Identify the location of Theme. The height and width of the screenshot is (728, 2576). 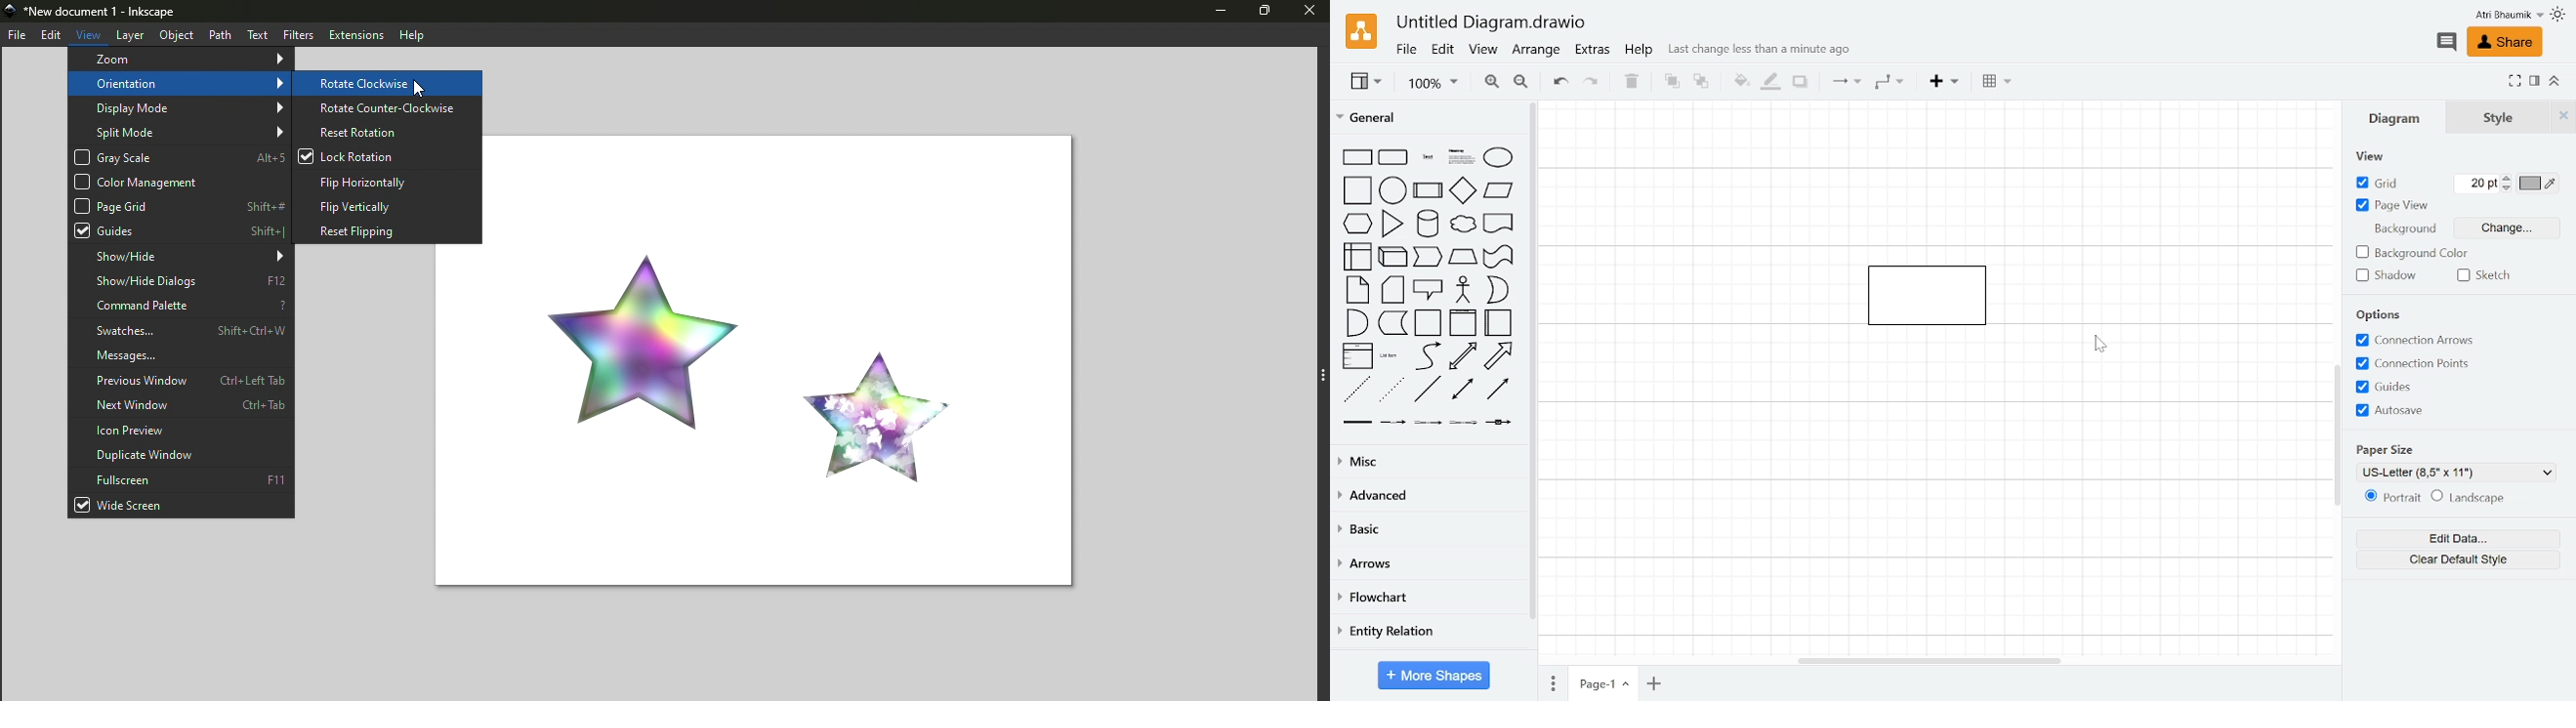
(2559, 14).